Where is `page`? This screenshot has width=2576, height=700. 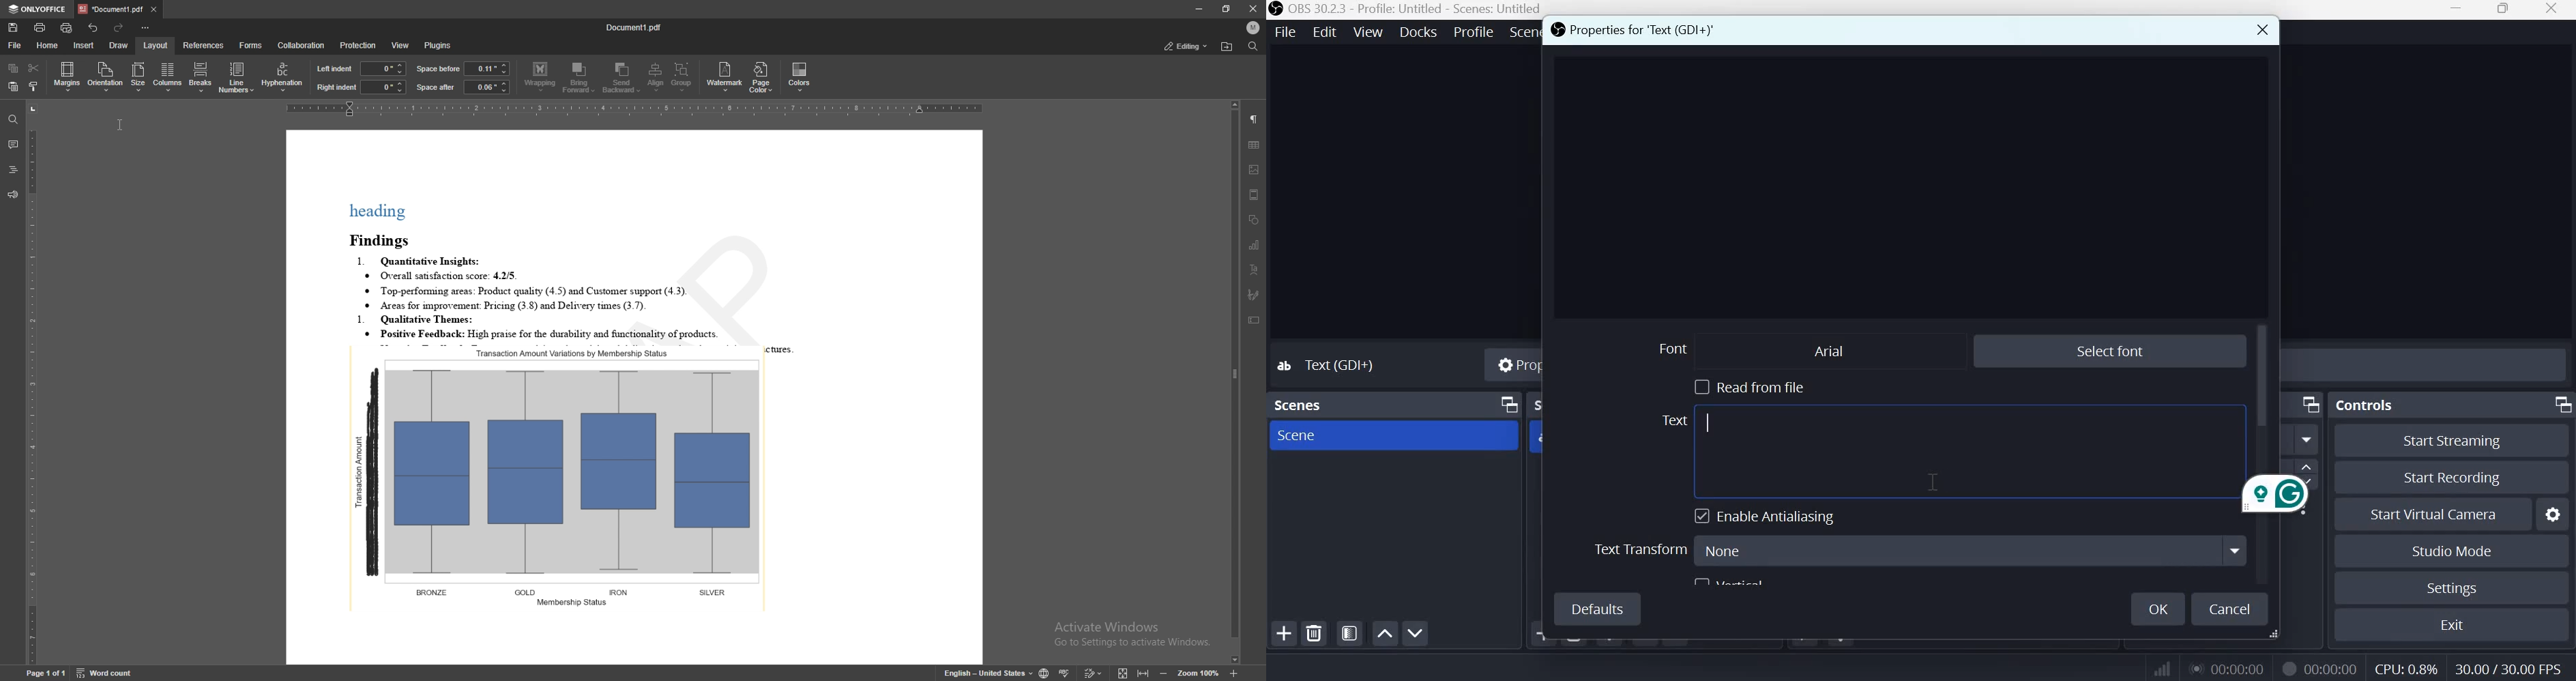 page is located at coordinates (44, 672).